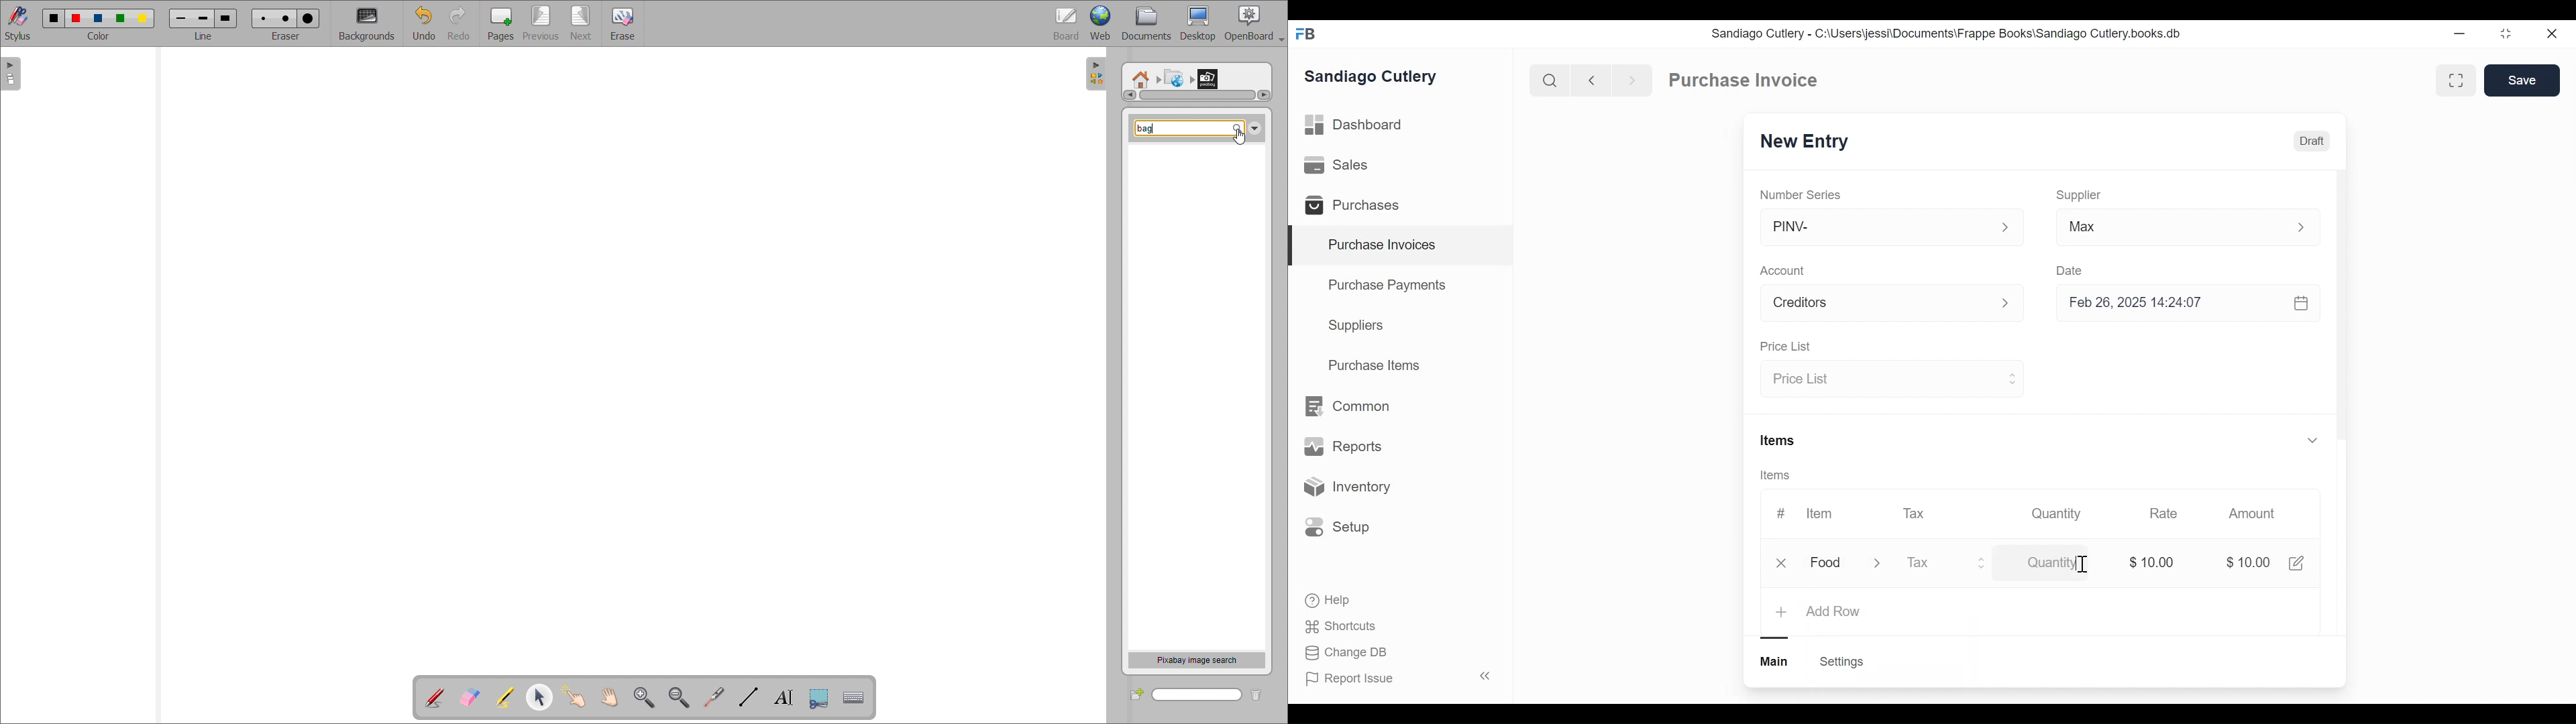  What do you see at coordinates (2341, 316) in the screenshot?
I see `Vertical Scroll bar` at bounding box center [2341, 316].